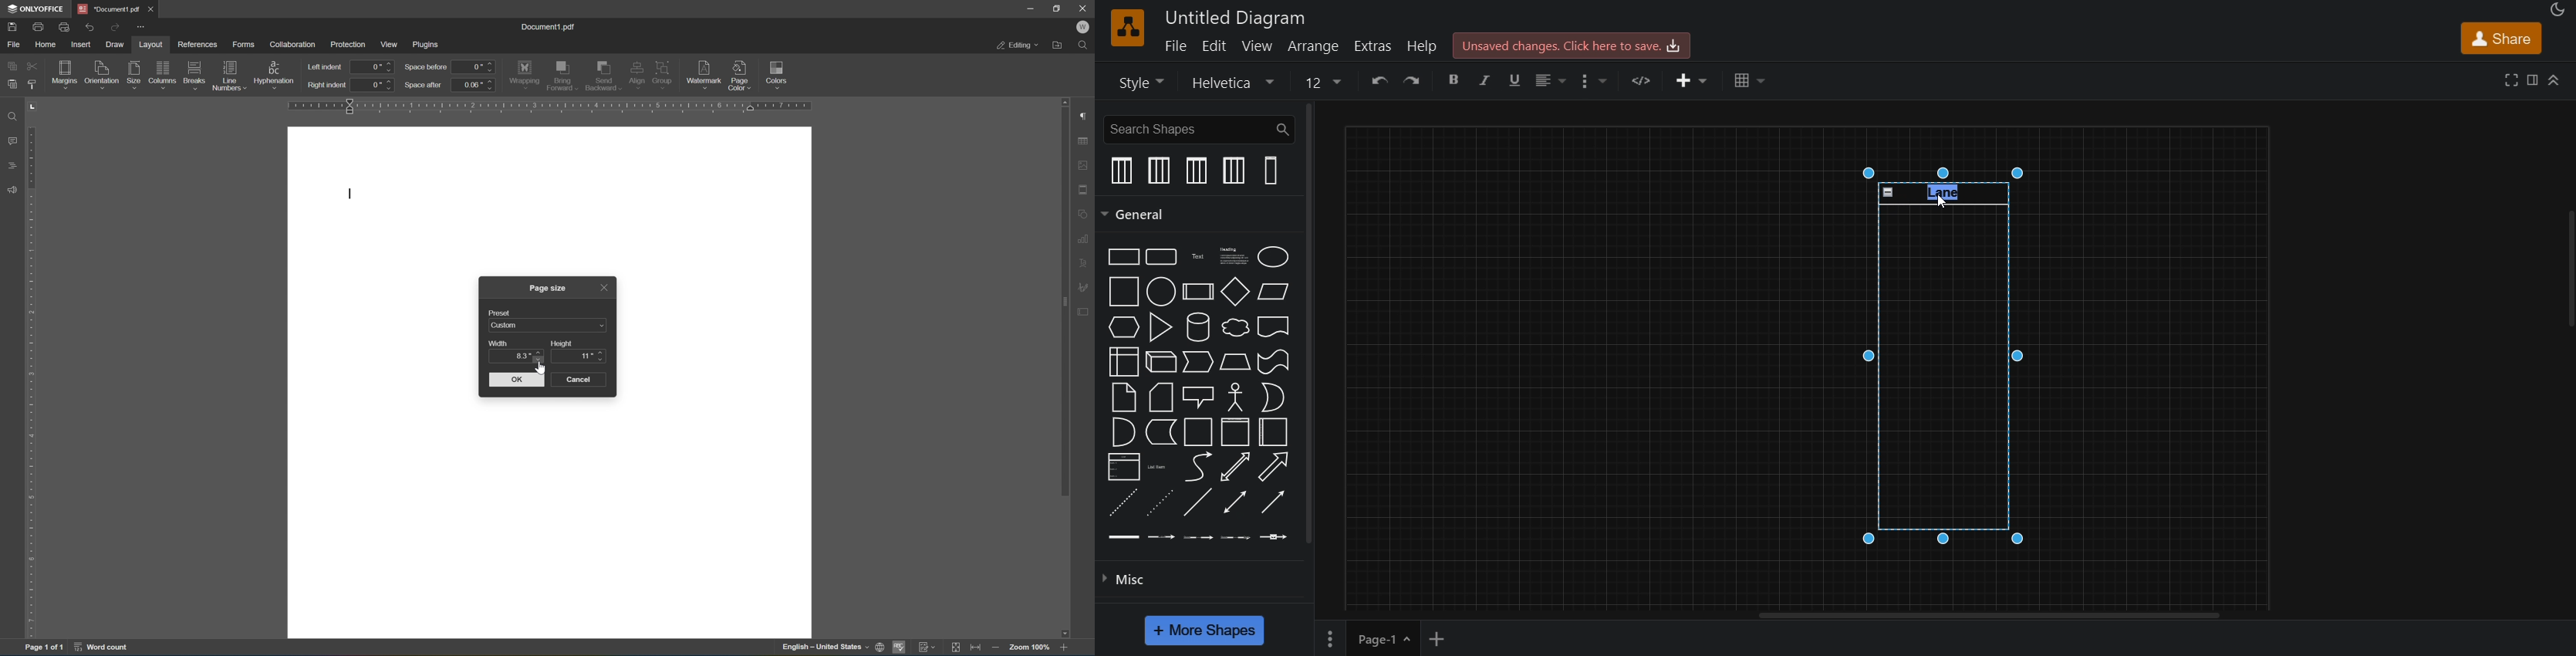 The height and width of the screenshot is (672, 2576). I want to click on container, so click(1198, 432).